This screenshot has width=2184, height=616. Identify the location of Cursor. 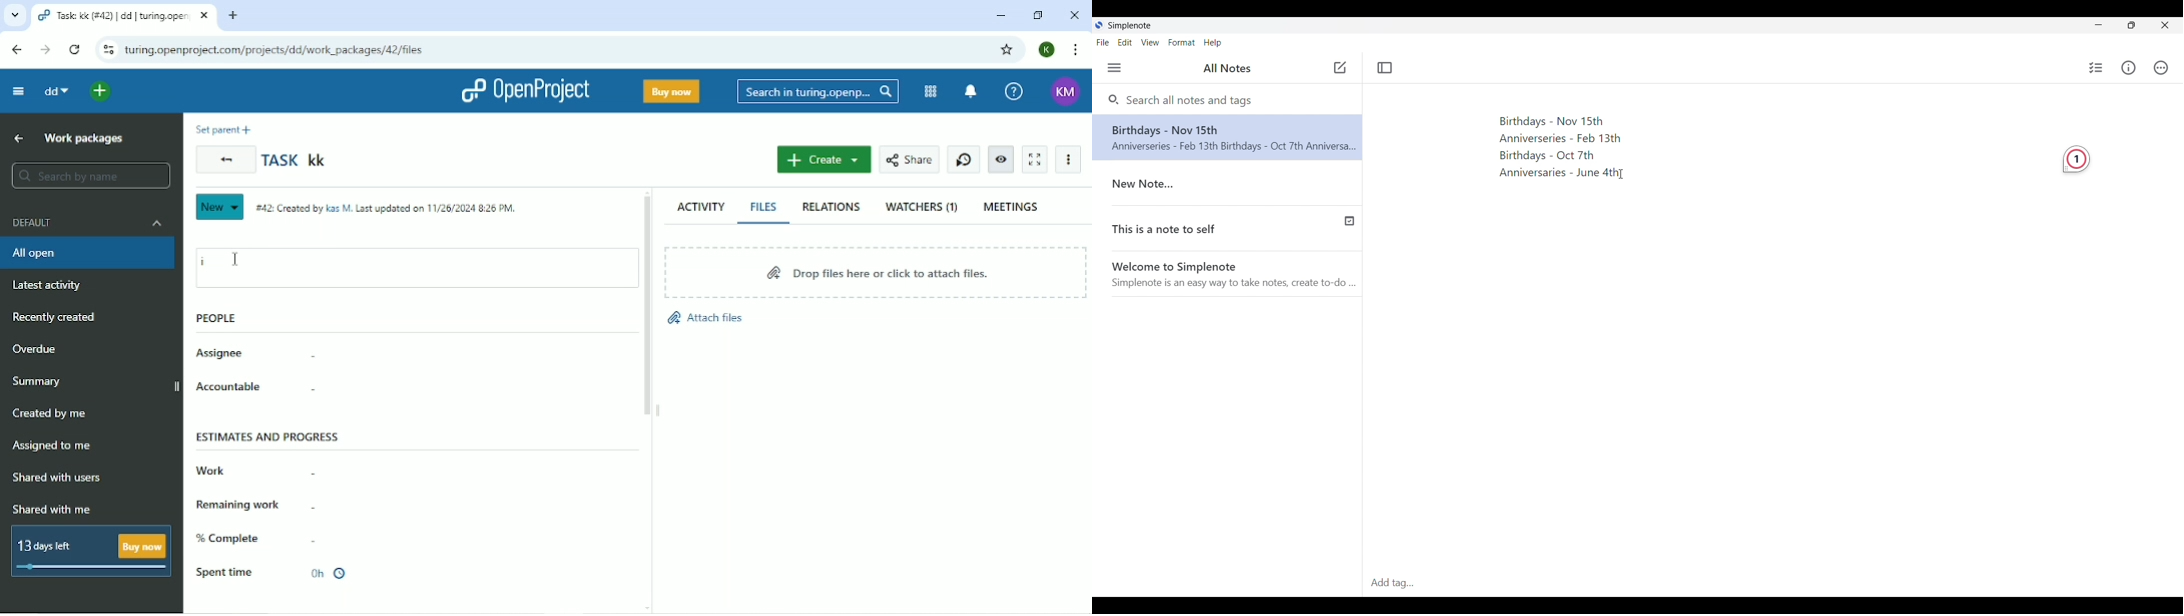
(236, 261).